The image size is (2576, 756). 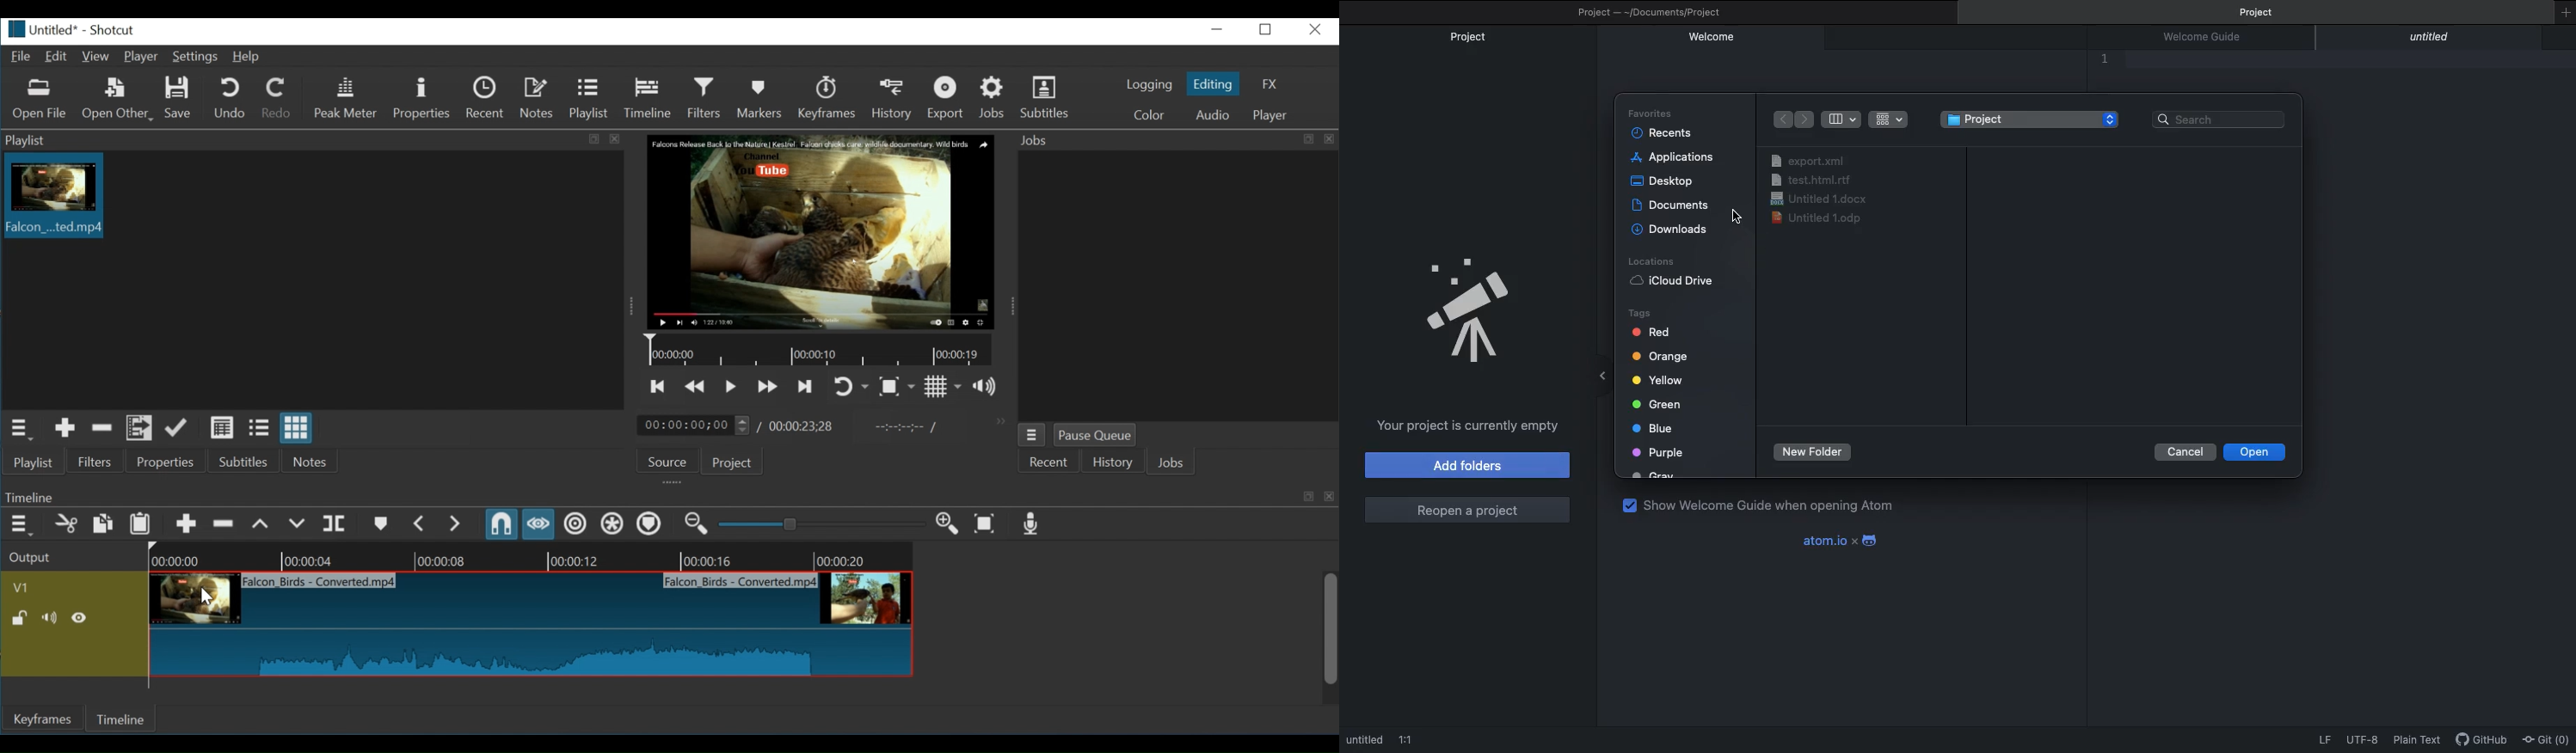 I want to click on Notes, so click(x=538, y=98).